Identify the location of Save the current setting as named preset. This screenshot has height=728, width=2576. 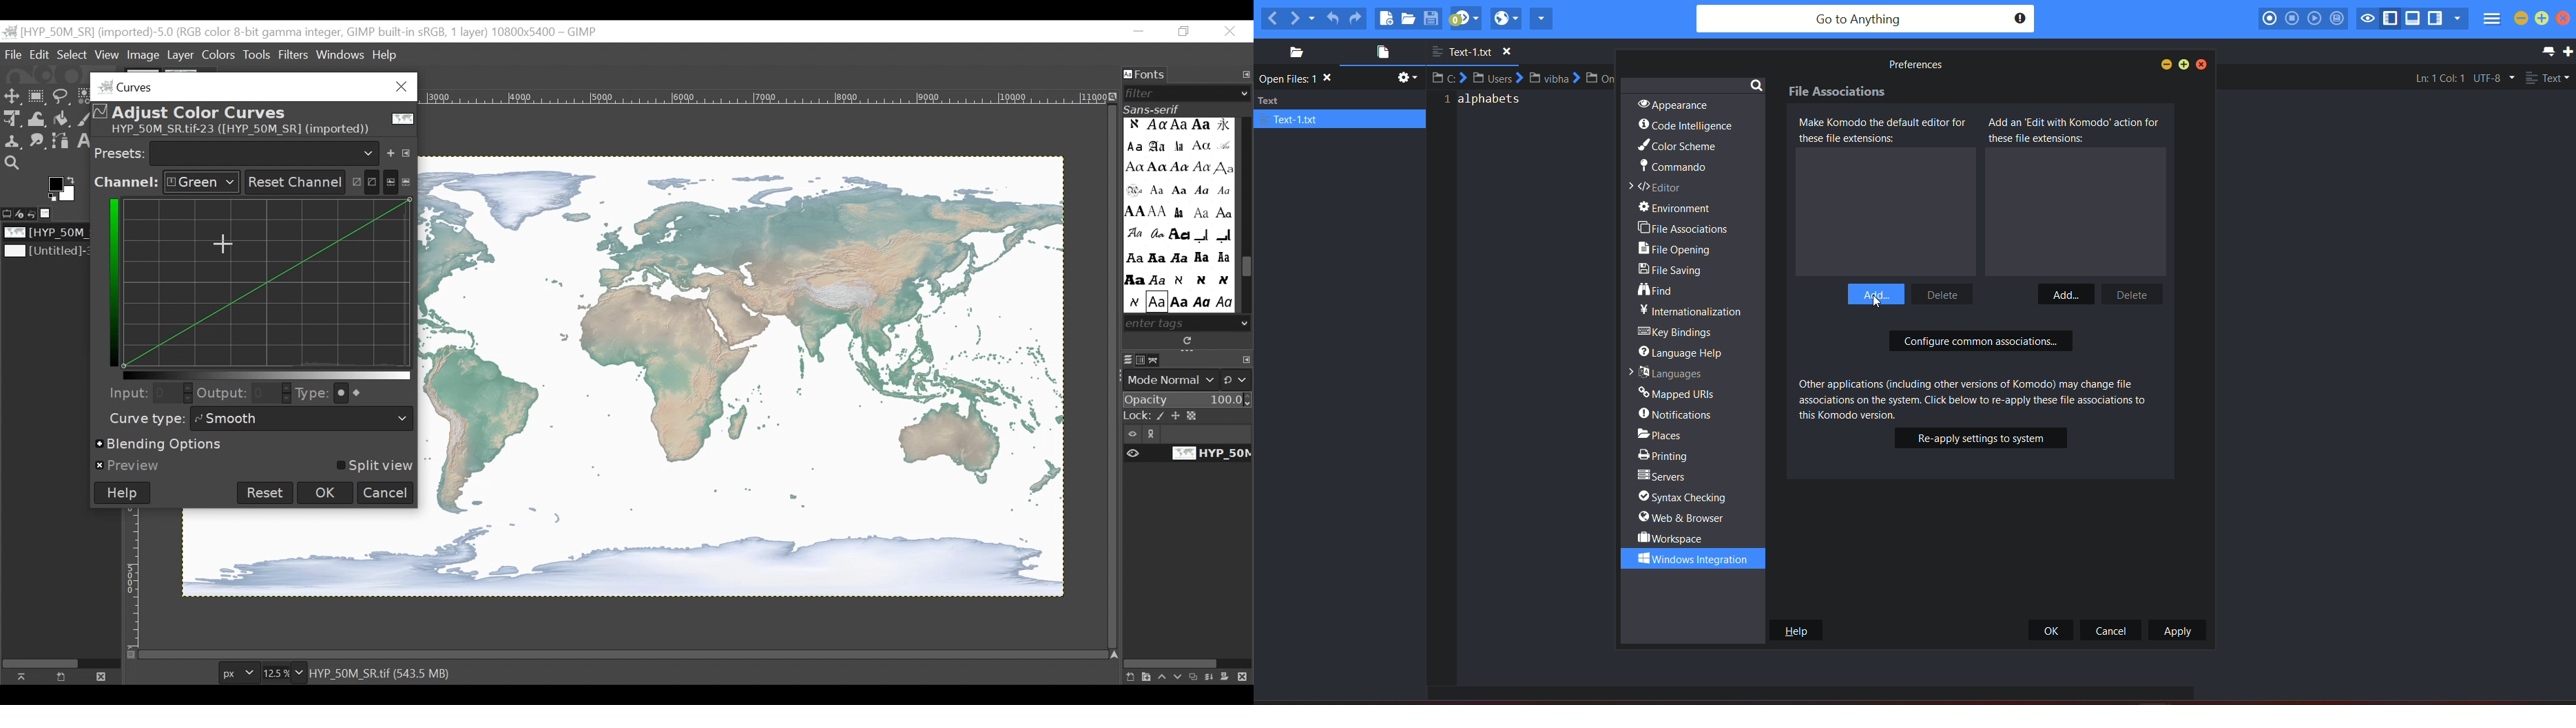
(393, 151).